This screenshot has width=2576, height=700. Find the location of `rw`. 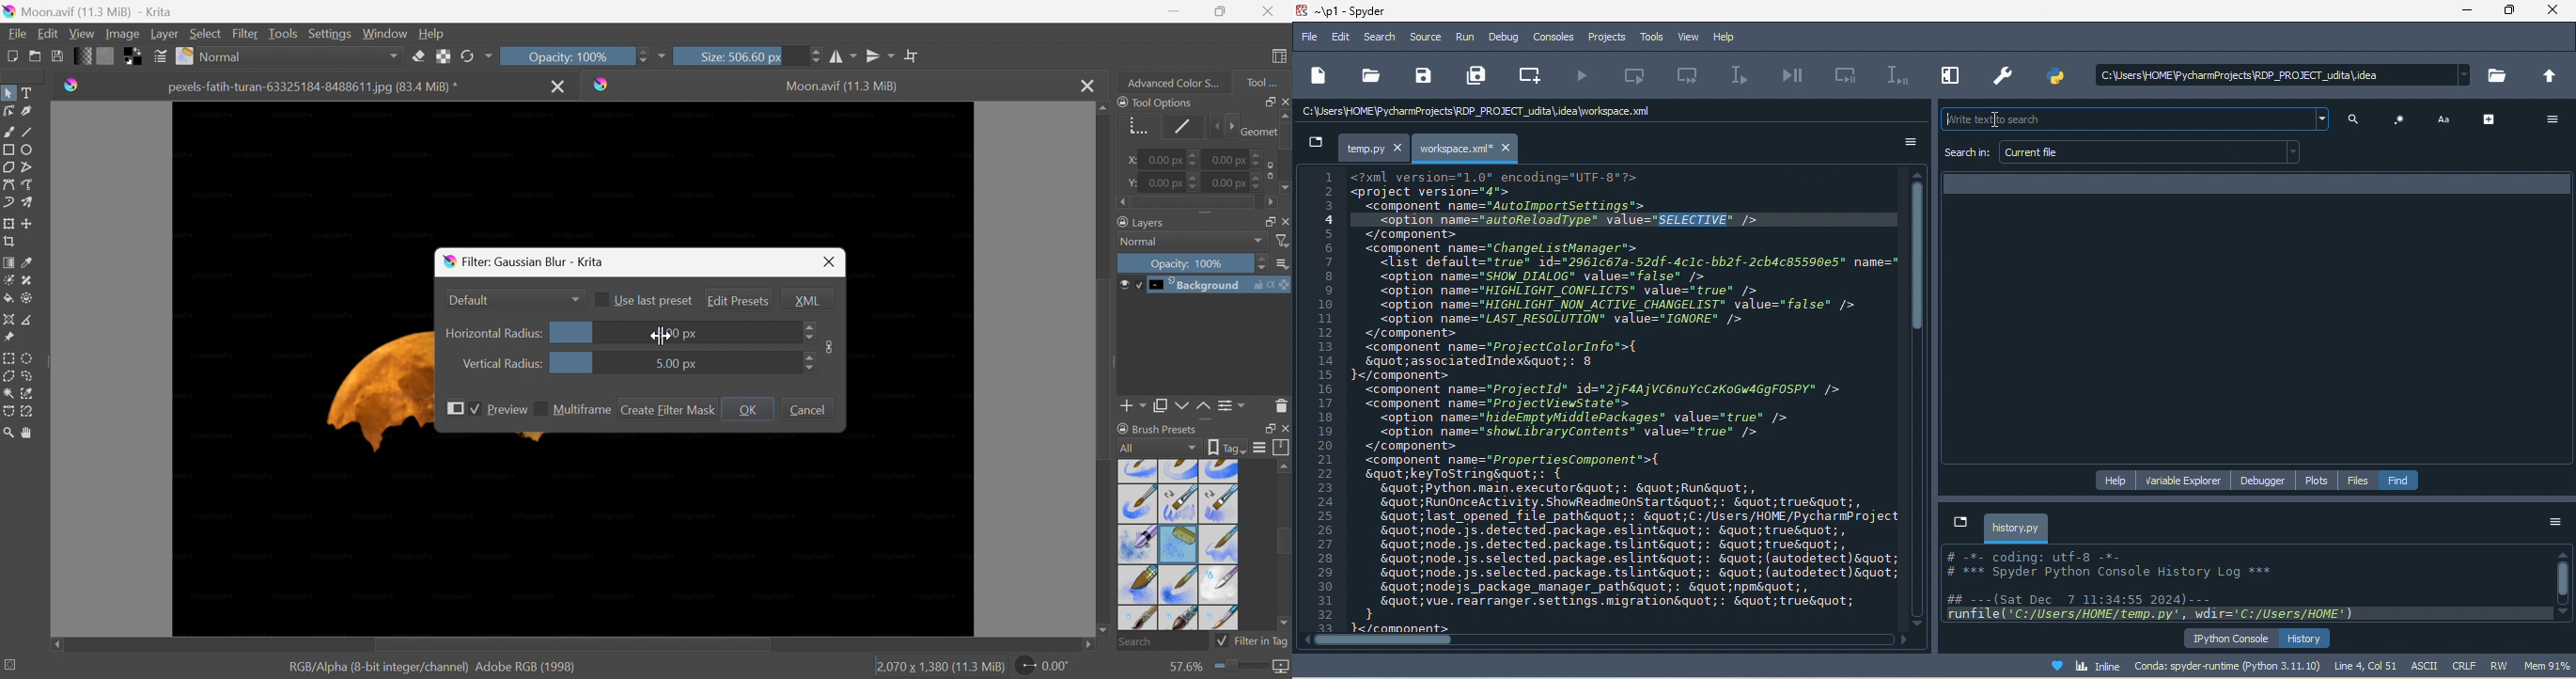

rw is located at coordinates (2499, 665).